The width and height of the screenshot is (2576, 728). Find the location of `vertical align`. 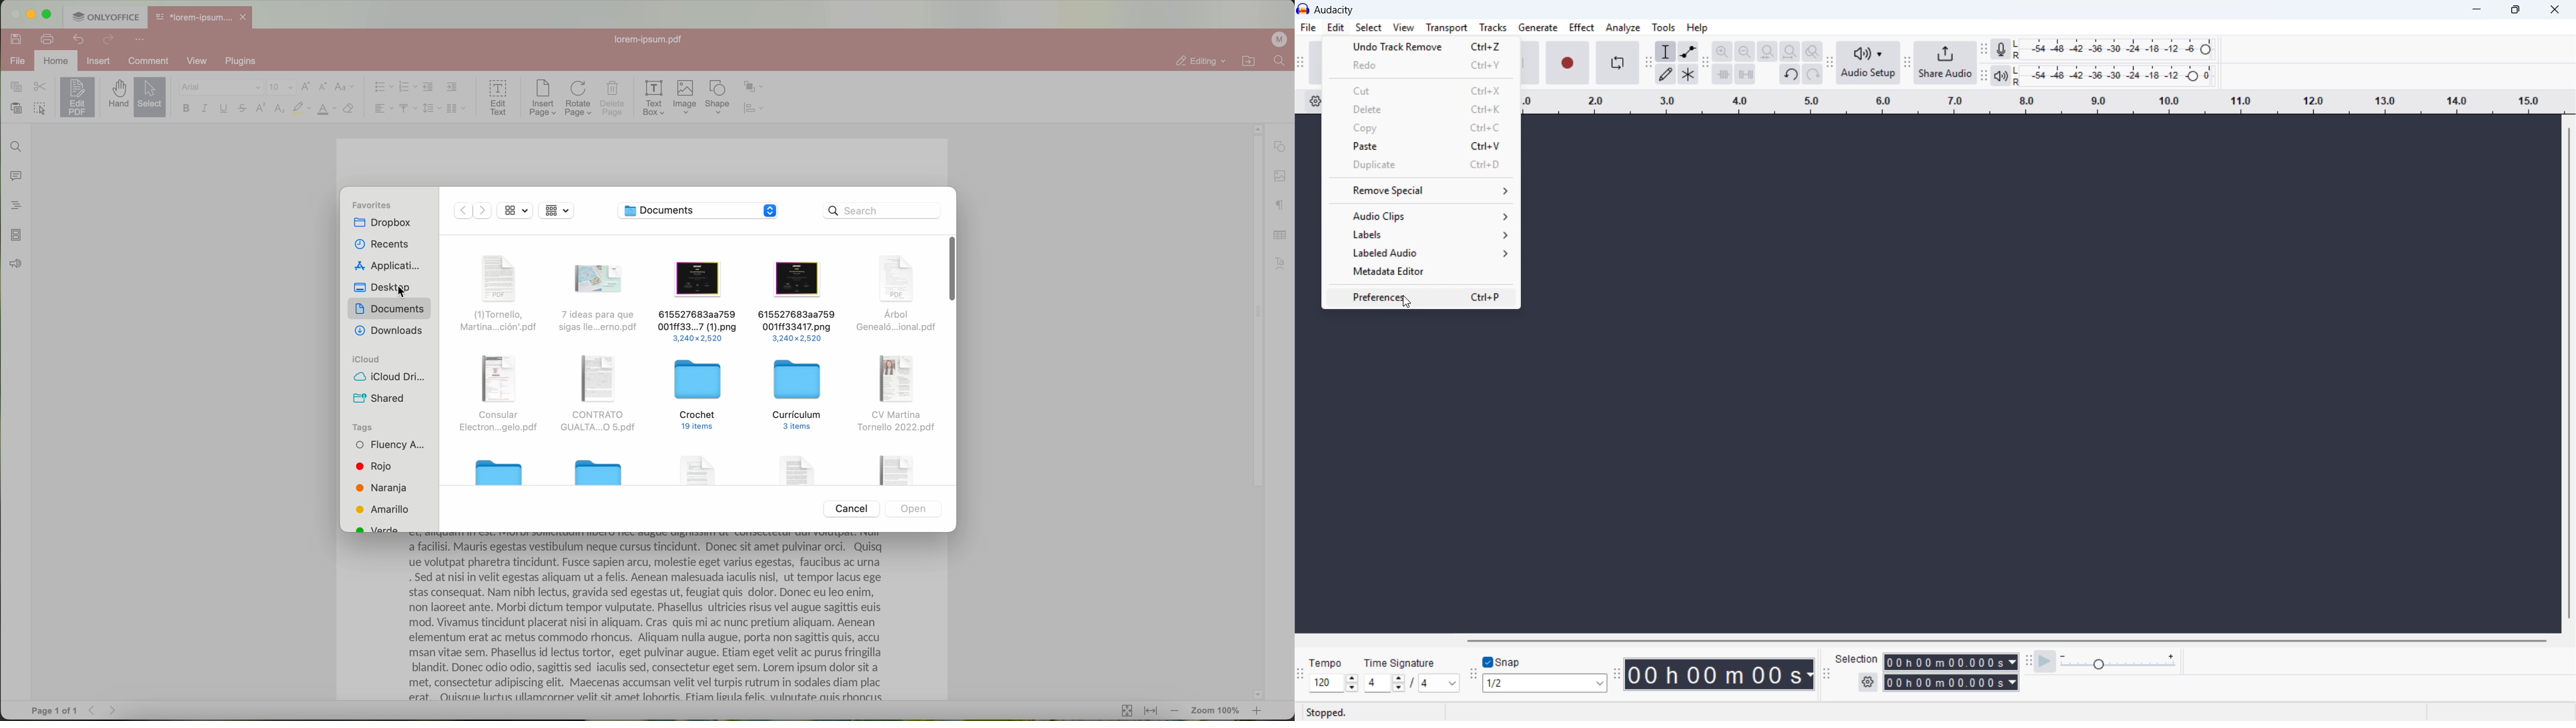

vertical align is located at coordinates (408, 108).